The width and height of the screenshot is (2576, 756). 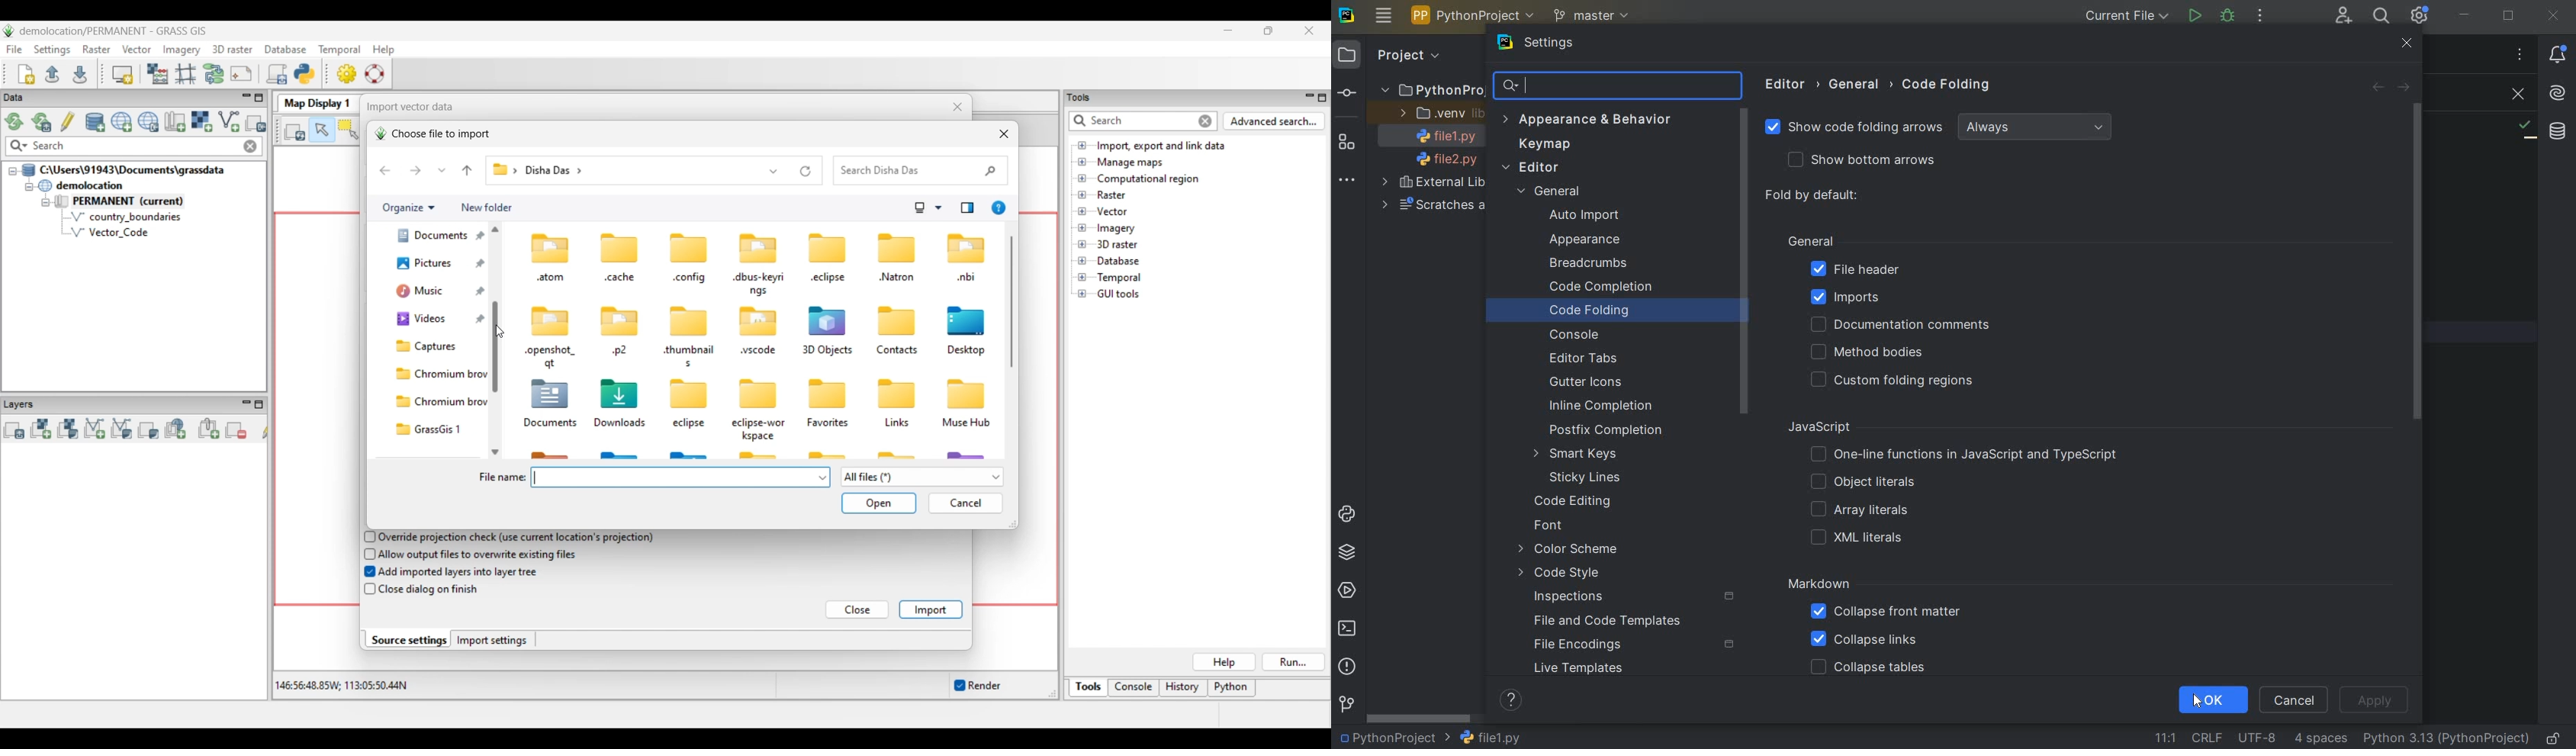 What do you see at coordinates (1810, 239) in the screenshot?
I see `GENERAL` at bounding box center [1810, 239].